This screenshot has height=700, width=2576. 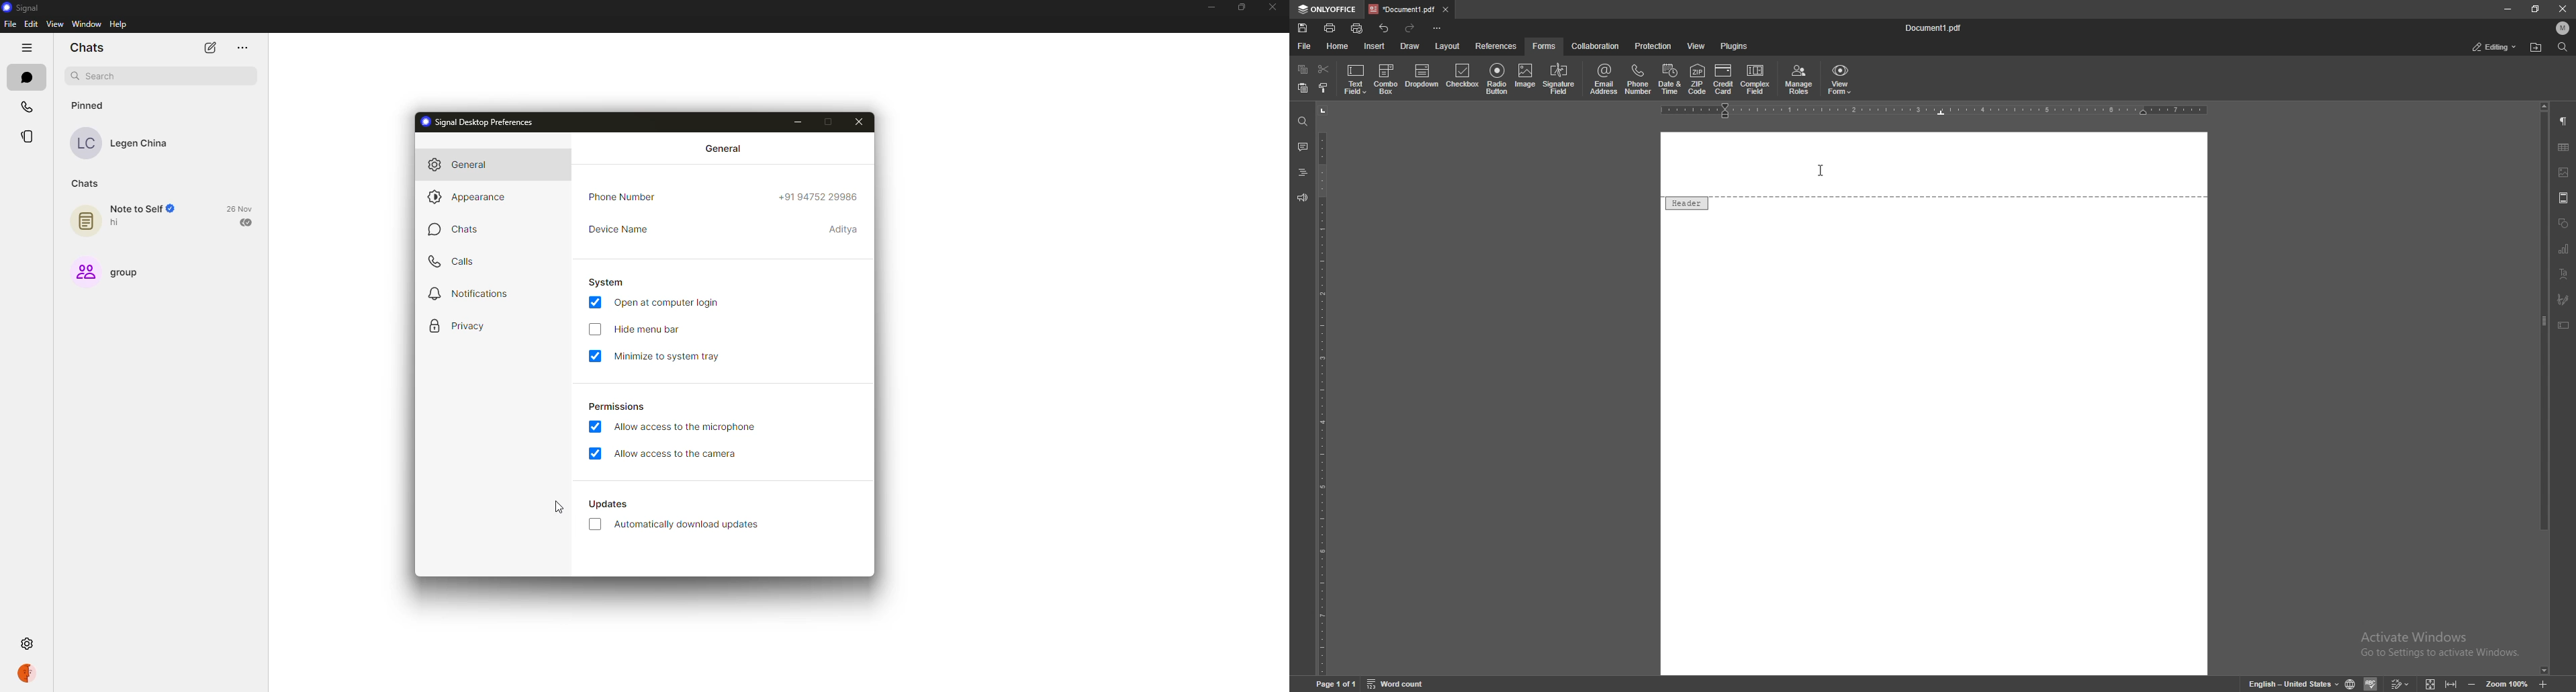 I want to click on fit to screen, so click(x=2431, y=684).